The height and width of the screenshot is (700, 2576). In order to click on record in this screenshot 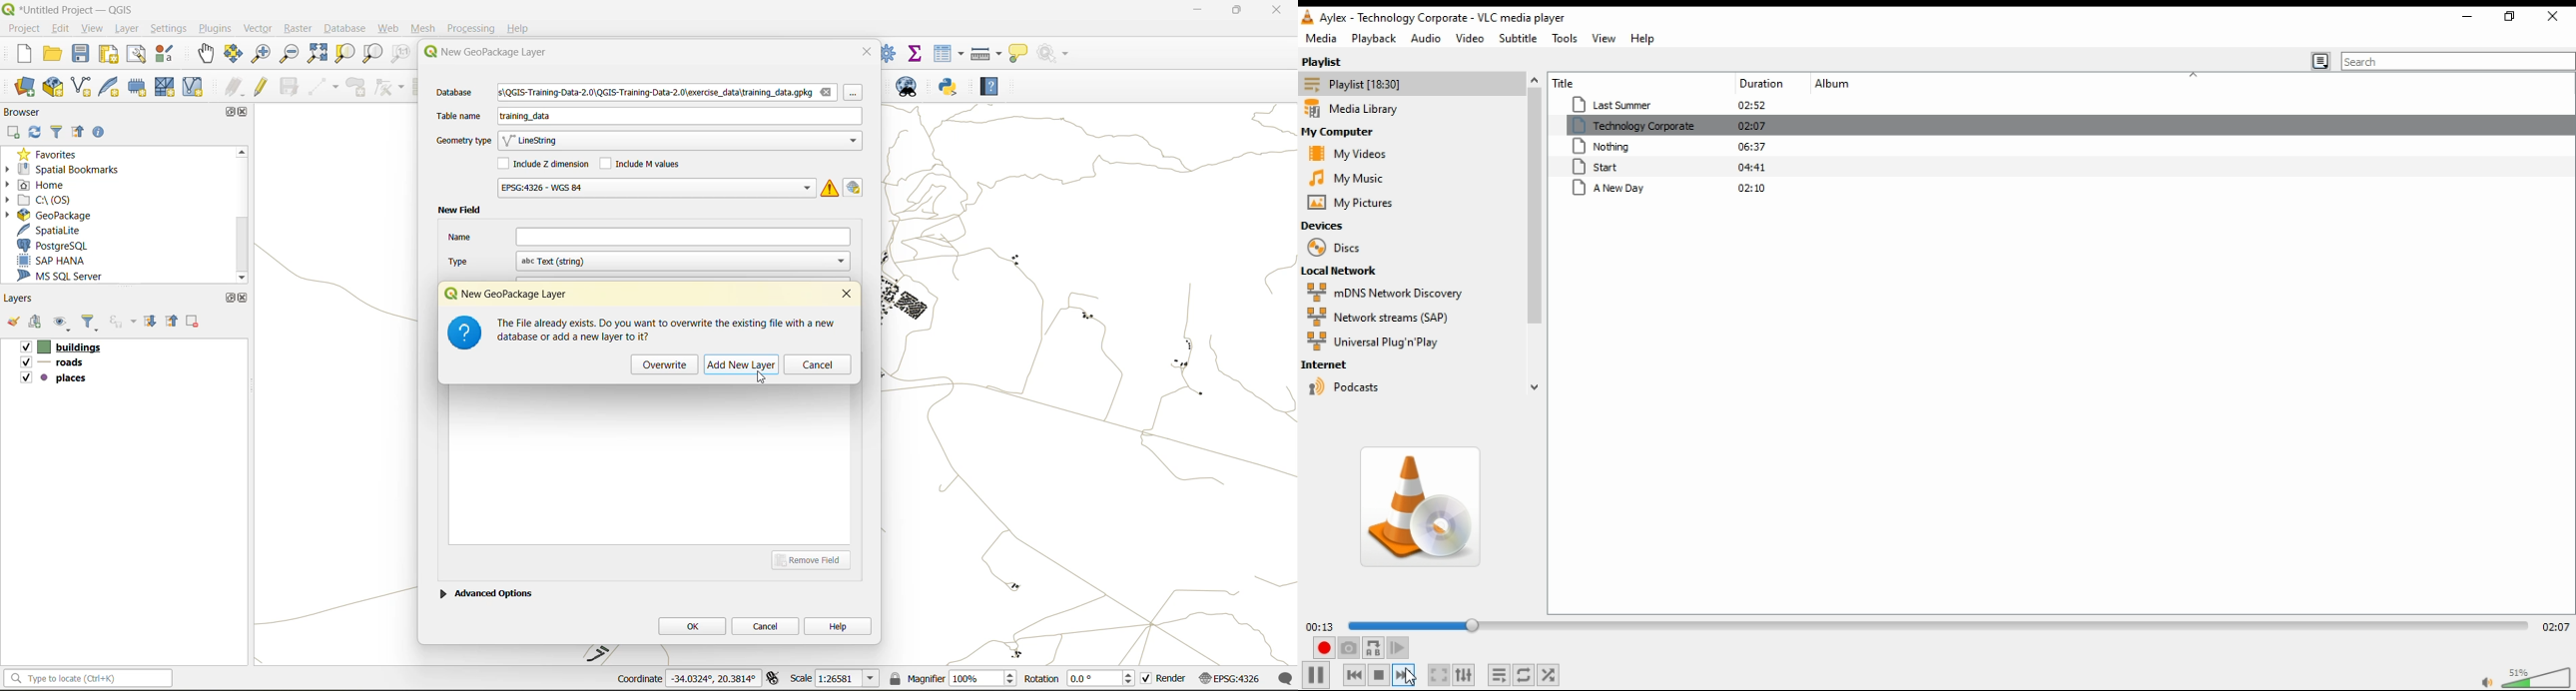, I will do `click(1325, 651)`.